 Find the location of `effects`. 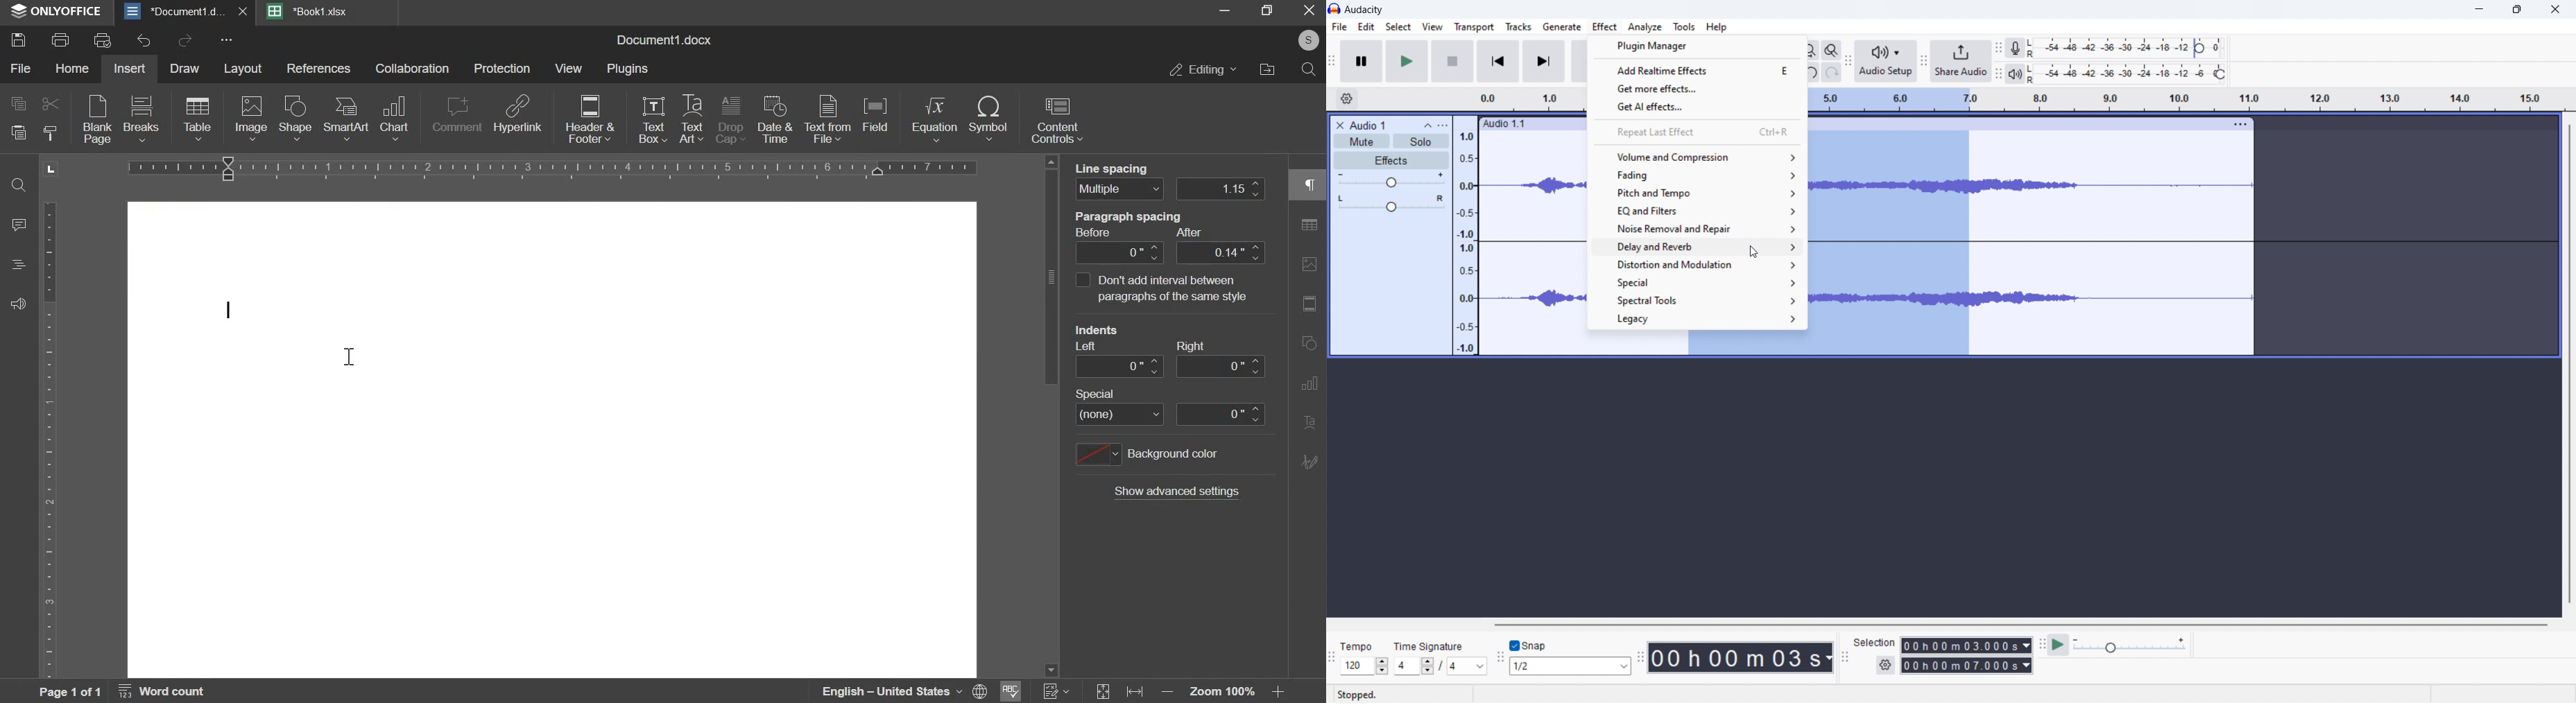

effects is located at coordinates (1391, 161).